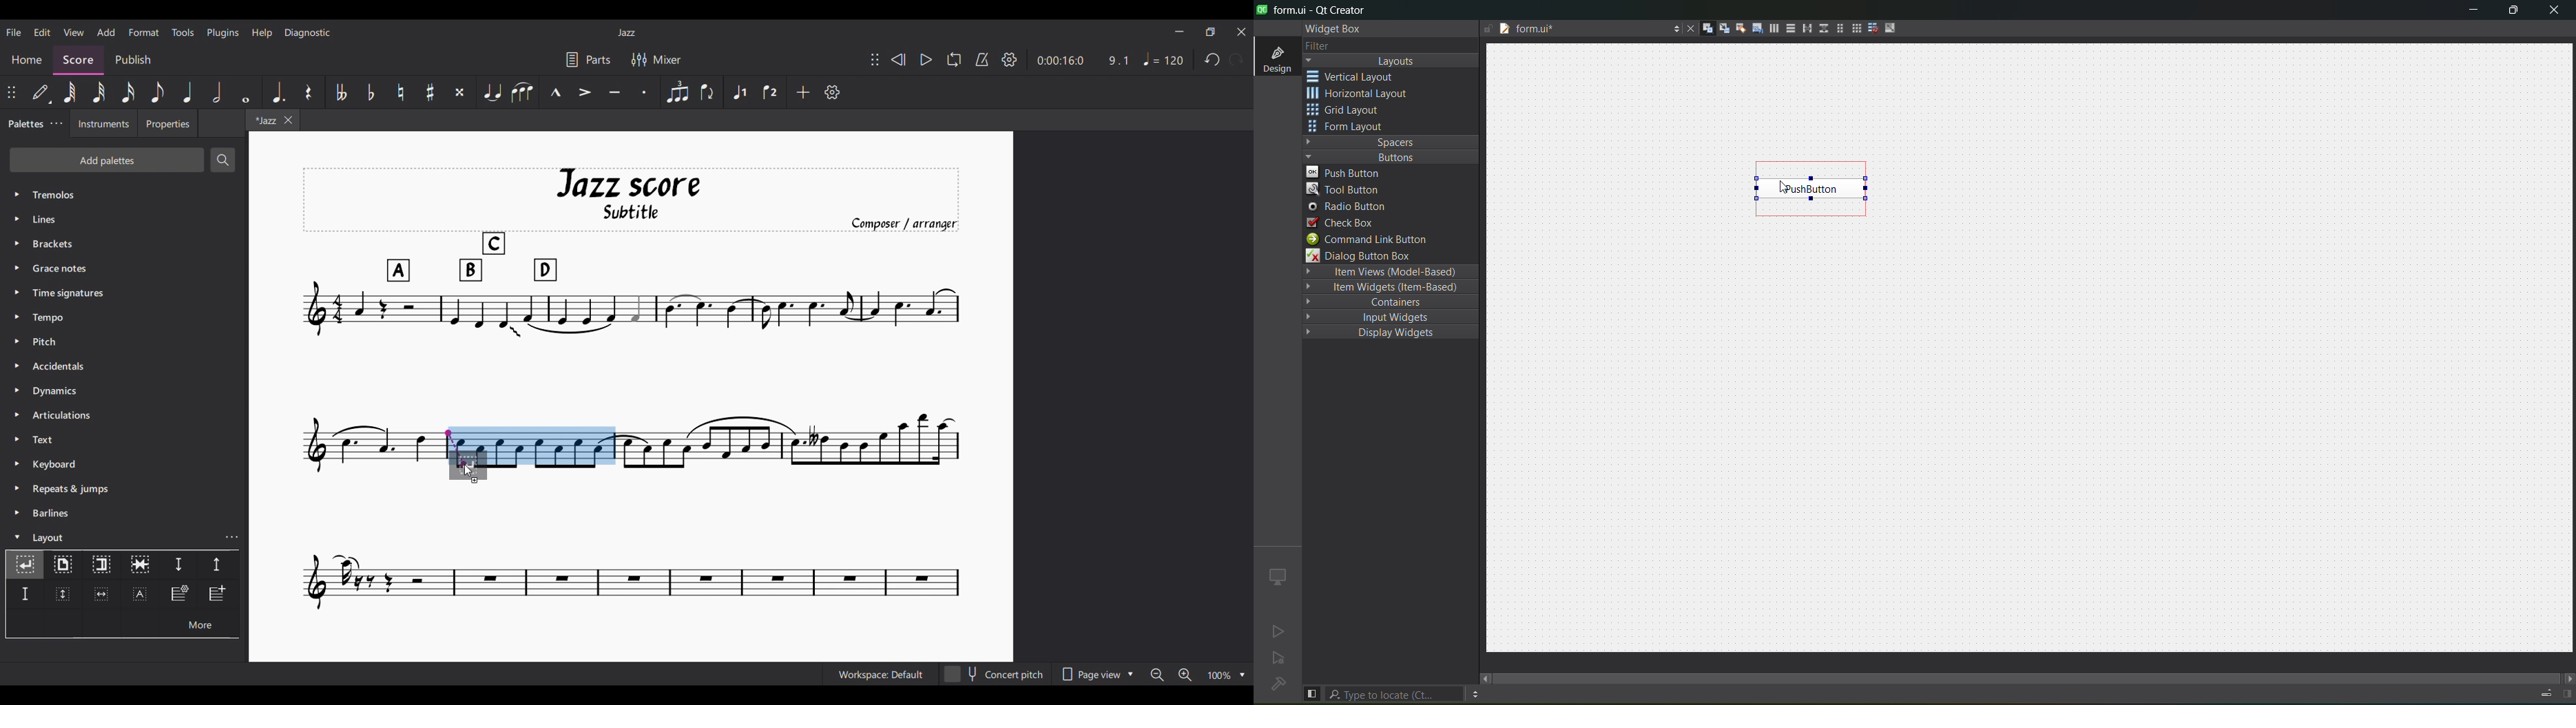  I want to click on Keyboard, so click(125, 464).